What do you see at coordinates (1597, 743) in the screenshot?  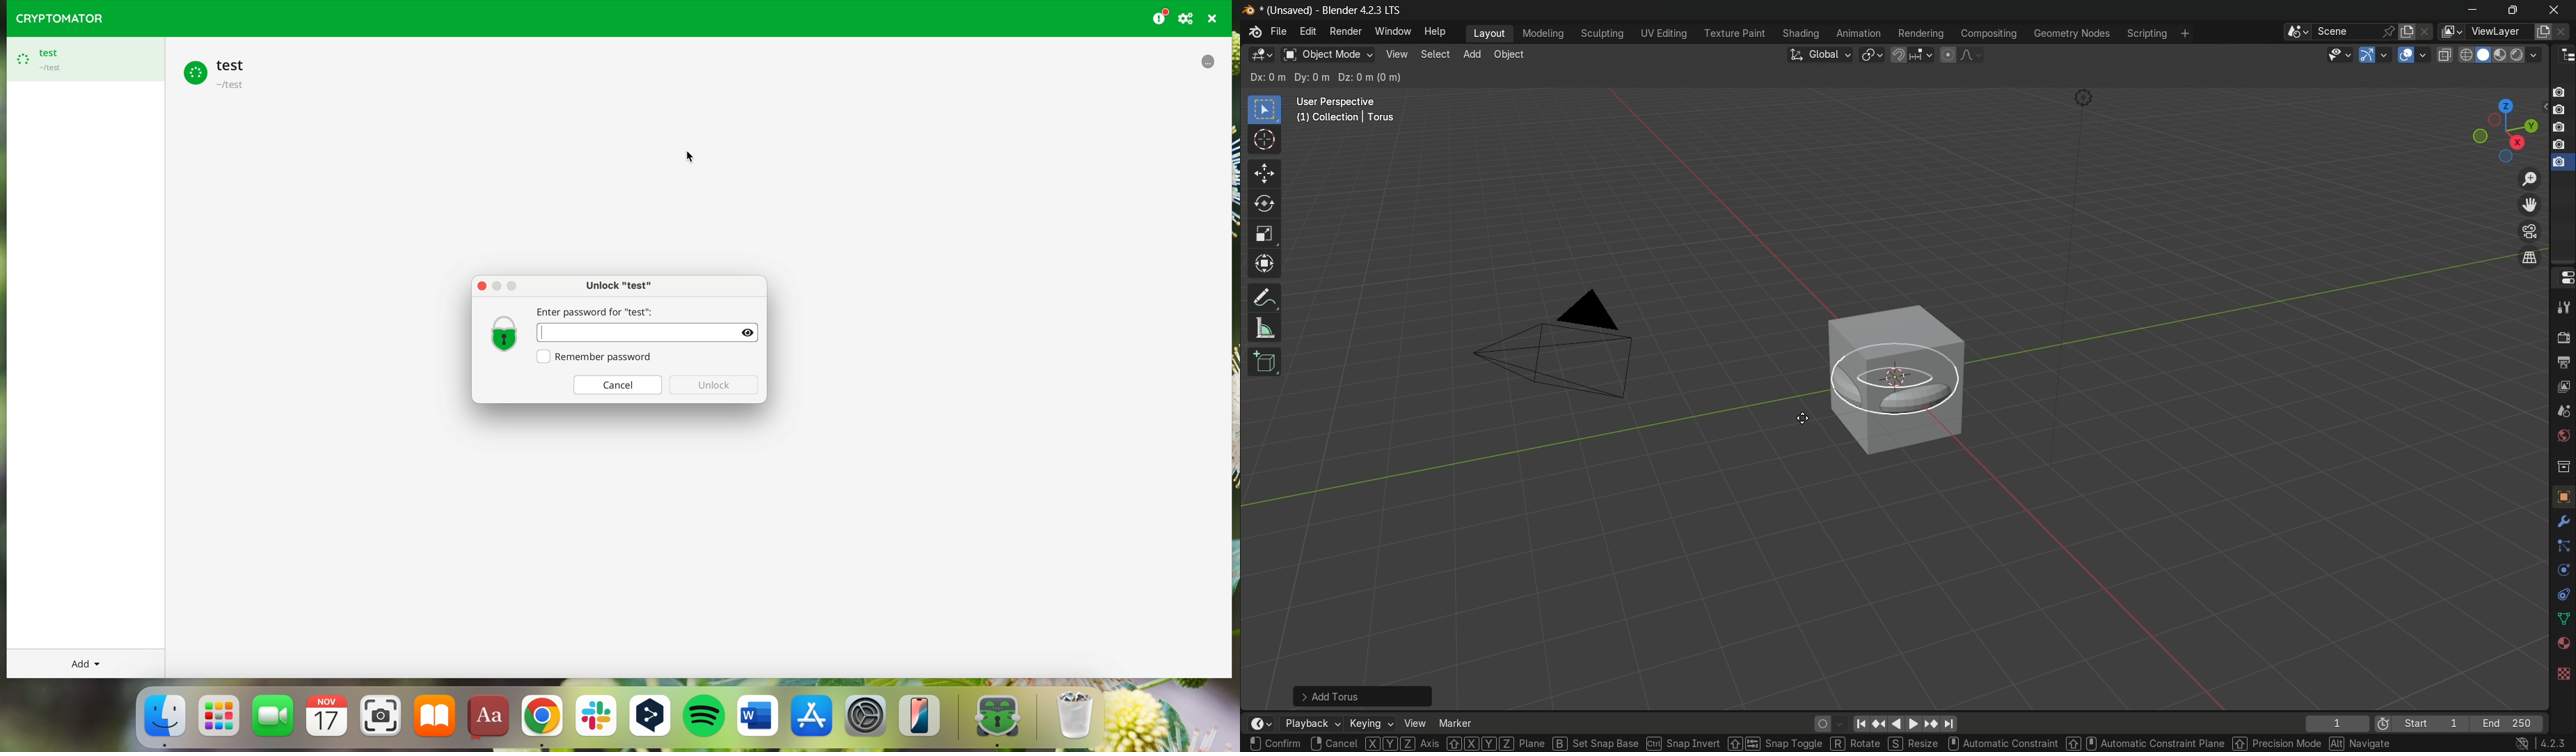 I see `Set Snap Base` at bounding box center [1597, 743].